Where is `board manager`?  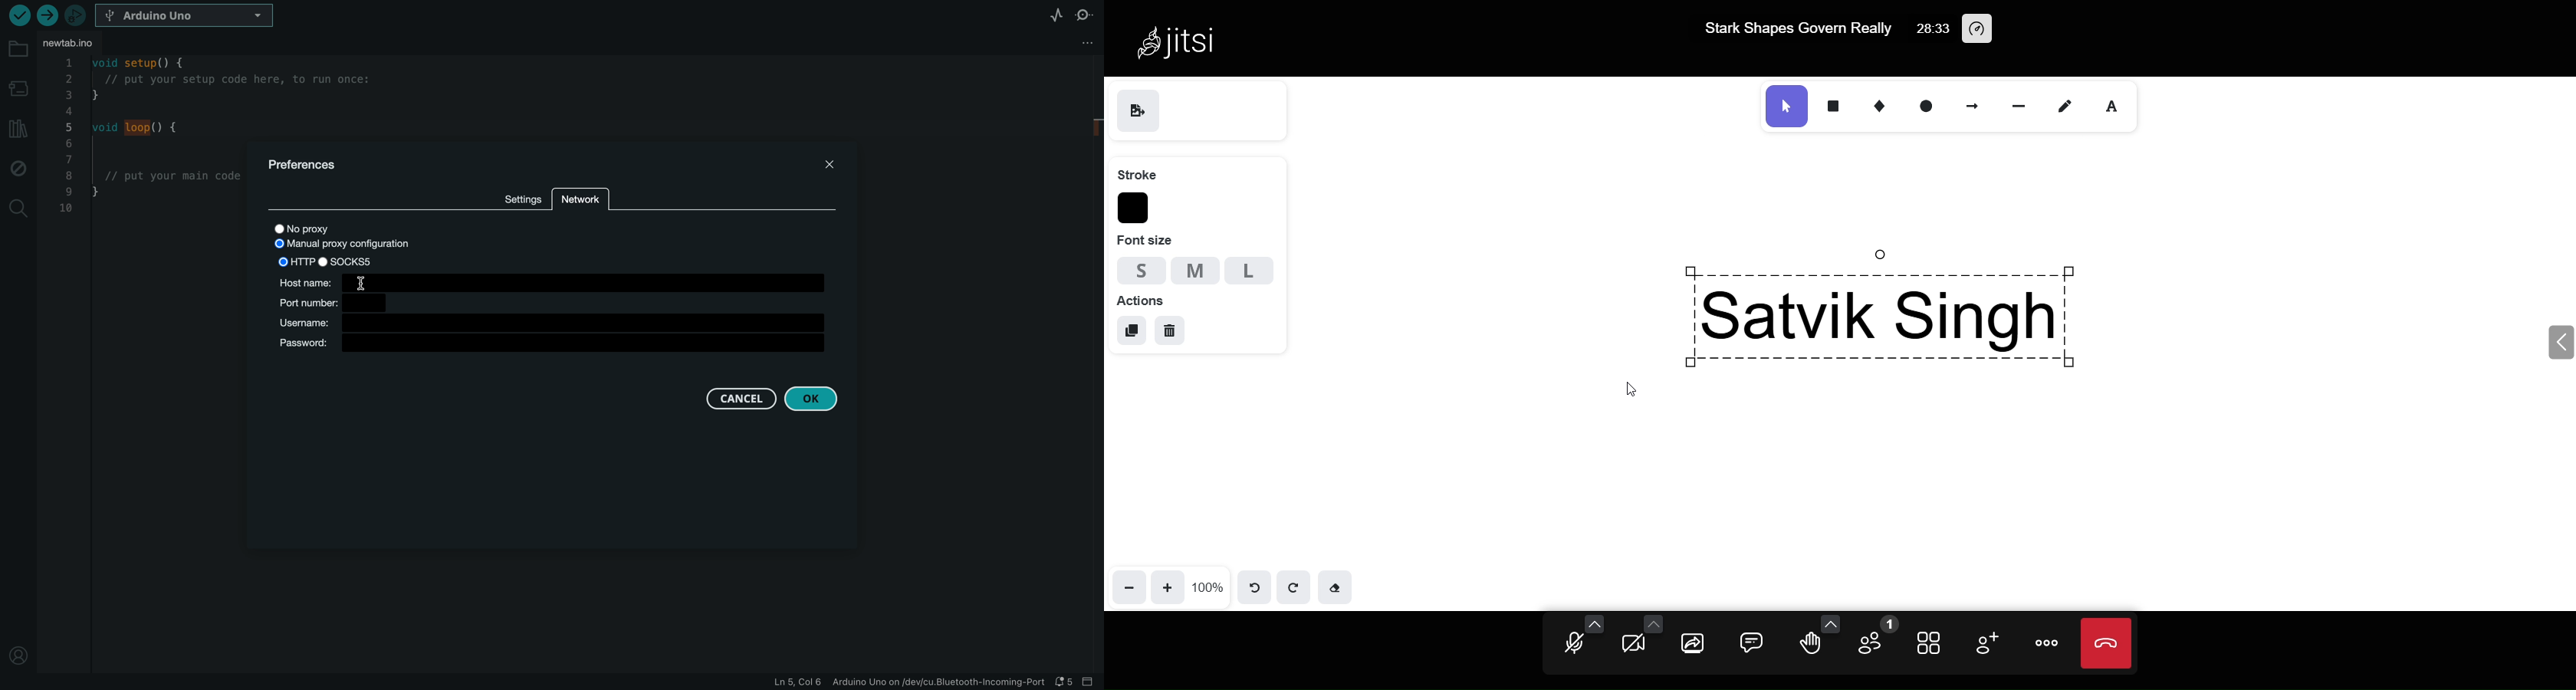
board manager is located at coordinates (18, 87).